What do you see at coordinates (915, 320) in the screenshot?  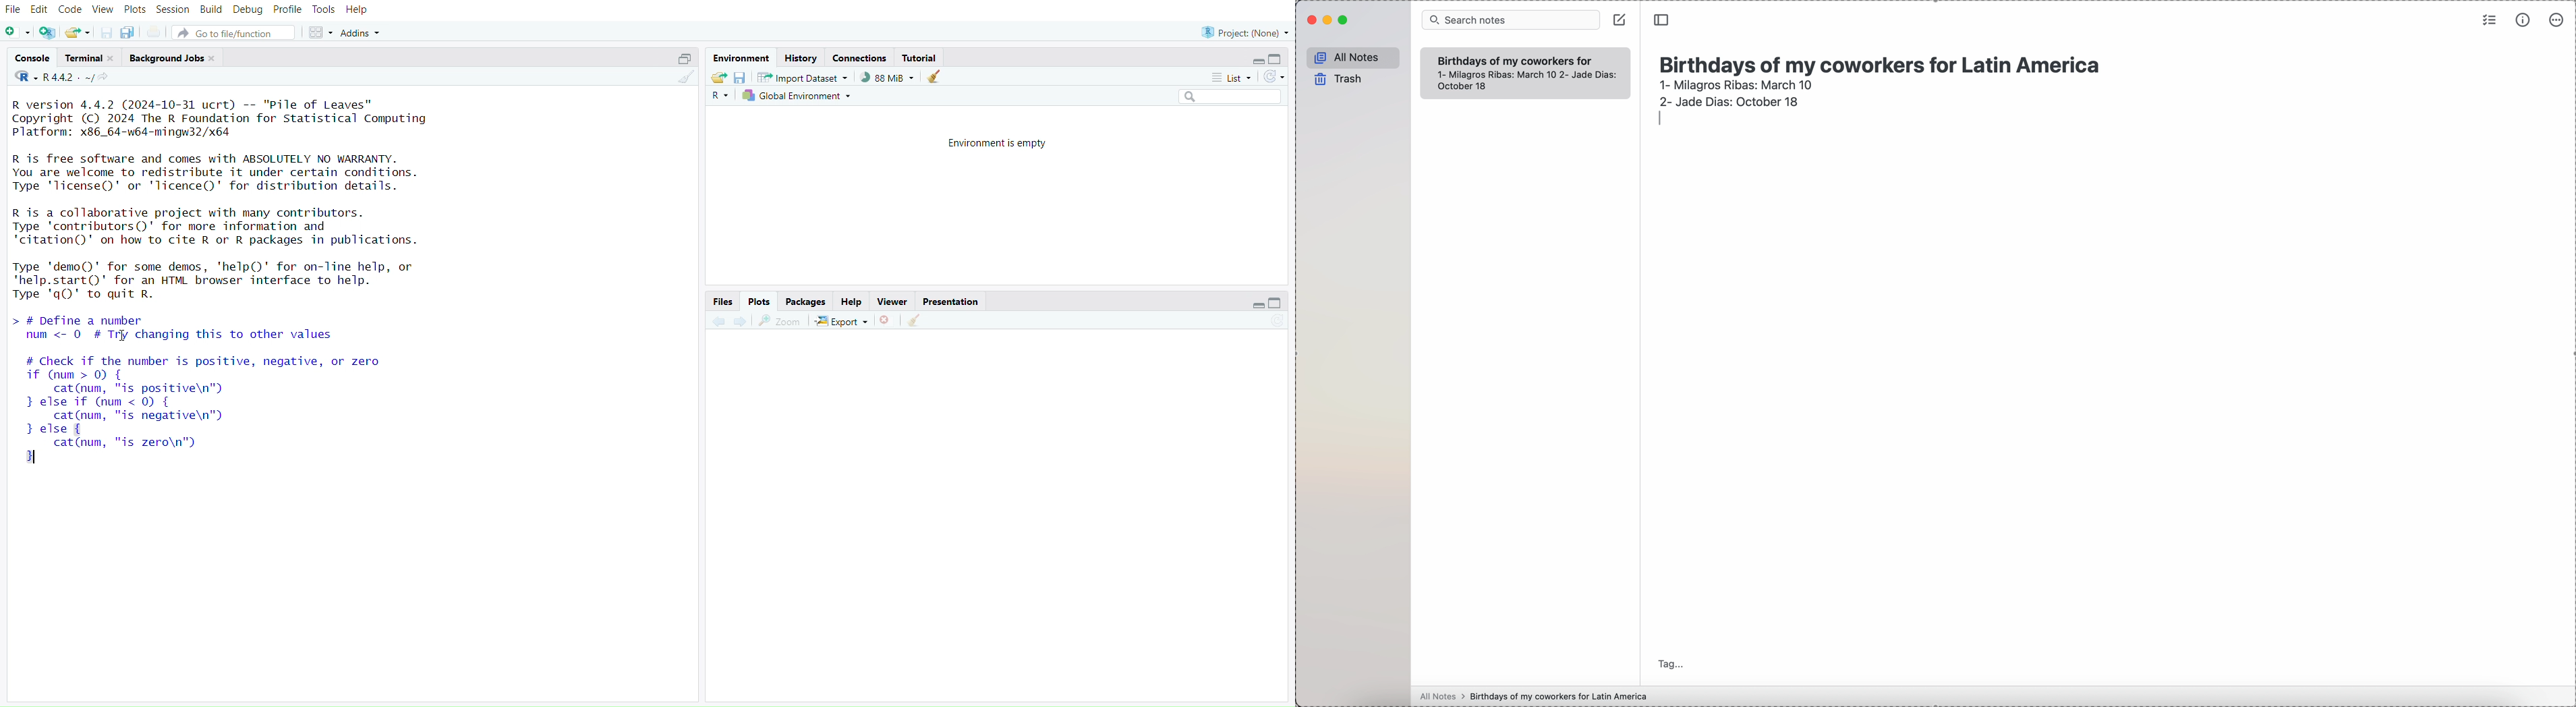 I see `clear all plot` at bounding box center [915, 320].